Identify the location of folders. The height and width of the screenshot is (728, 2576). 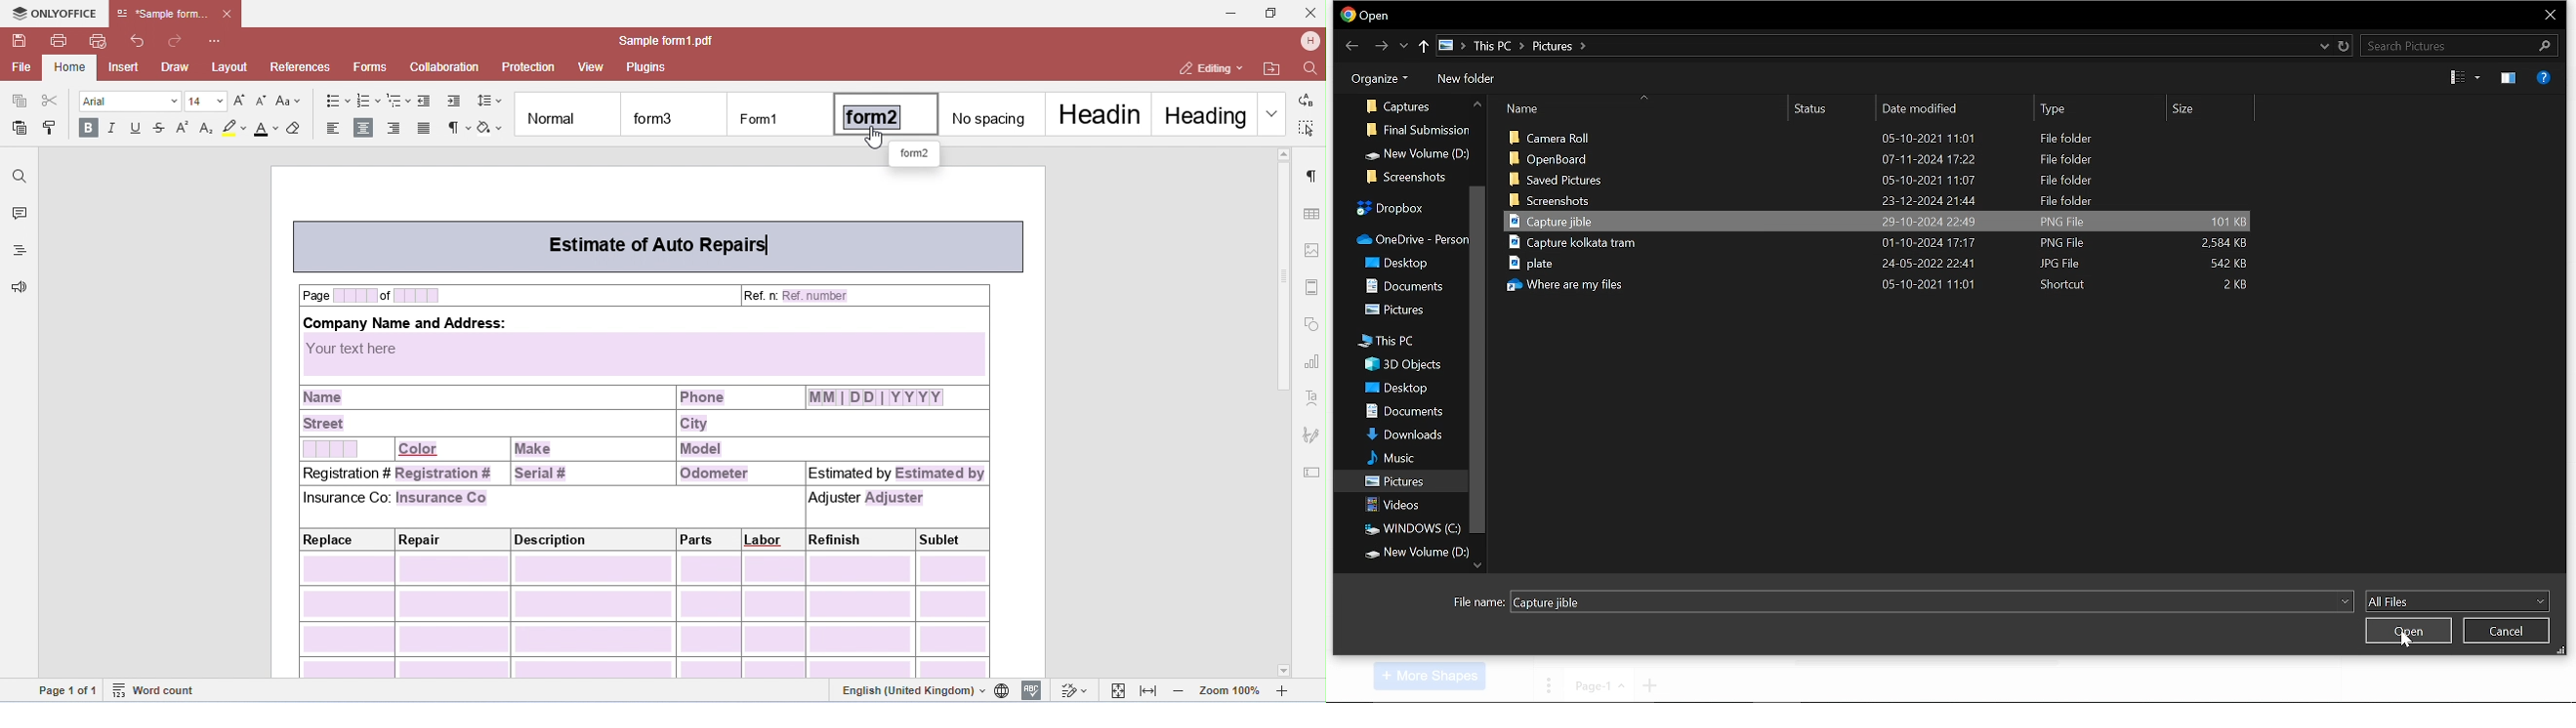
(1403, 176).